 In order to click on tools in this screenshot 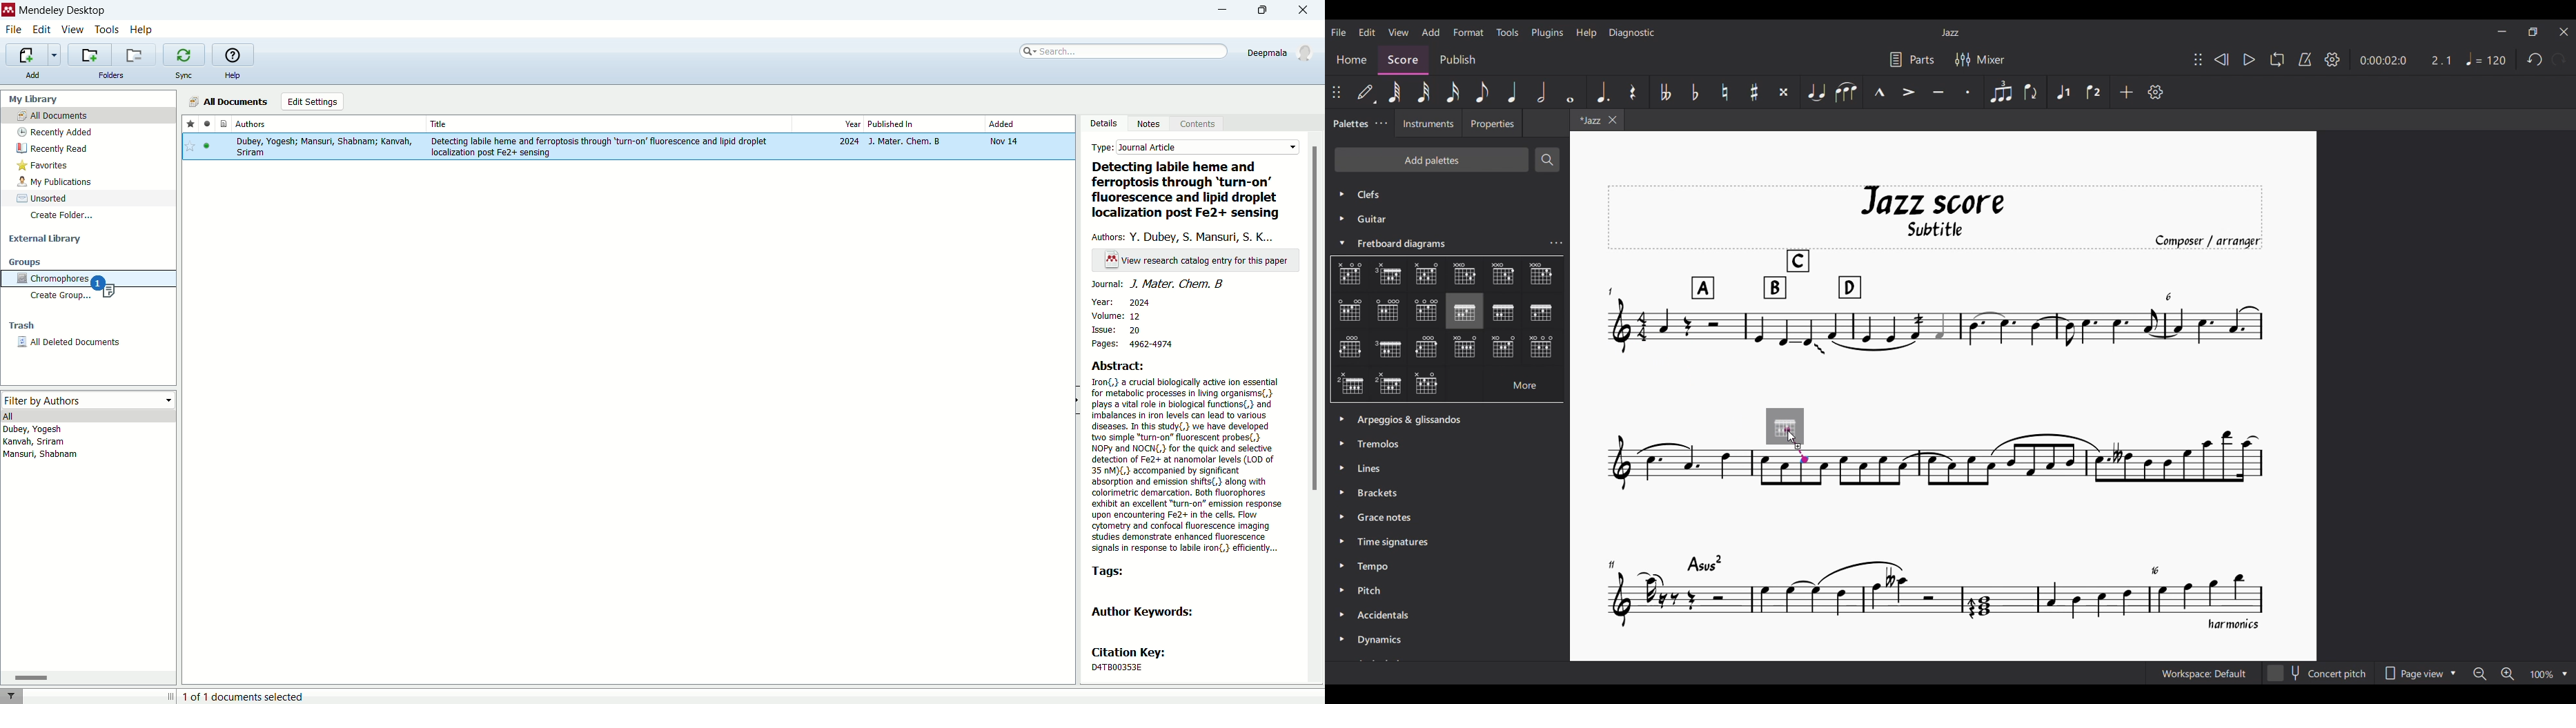, I will do `click(107, 29)`.